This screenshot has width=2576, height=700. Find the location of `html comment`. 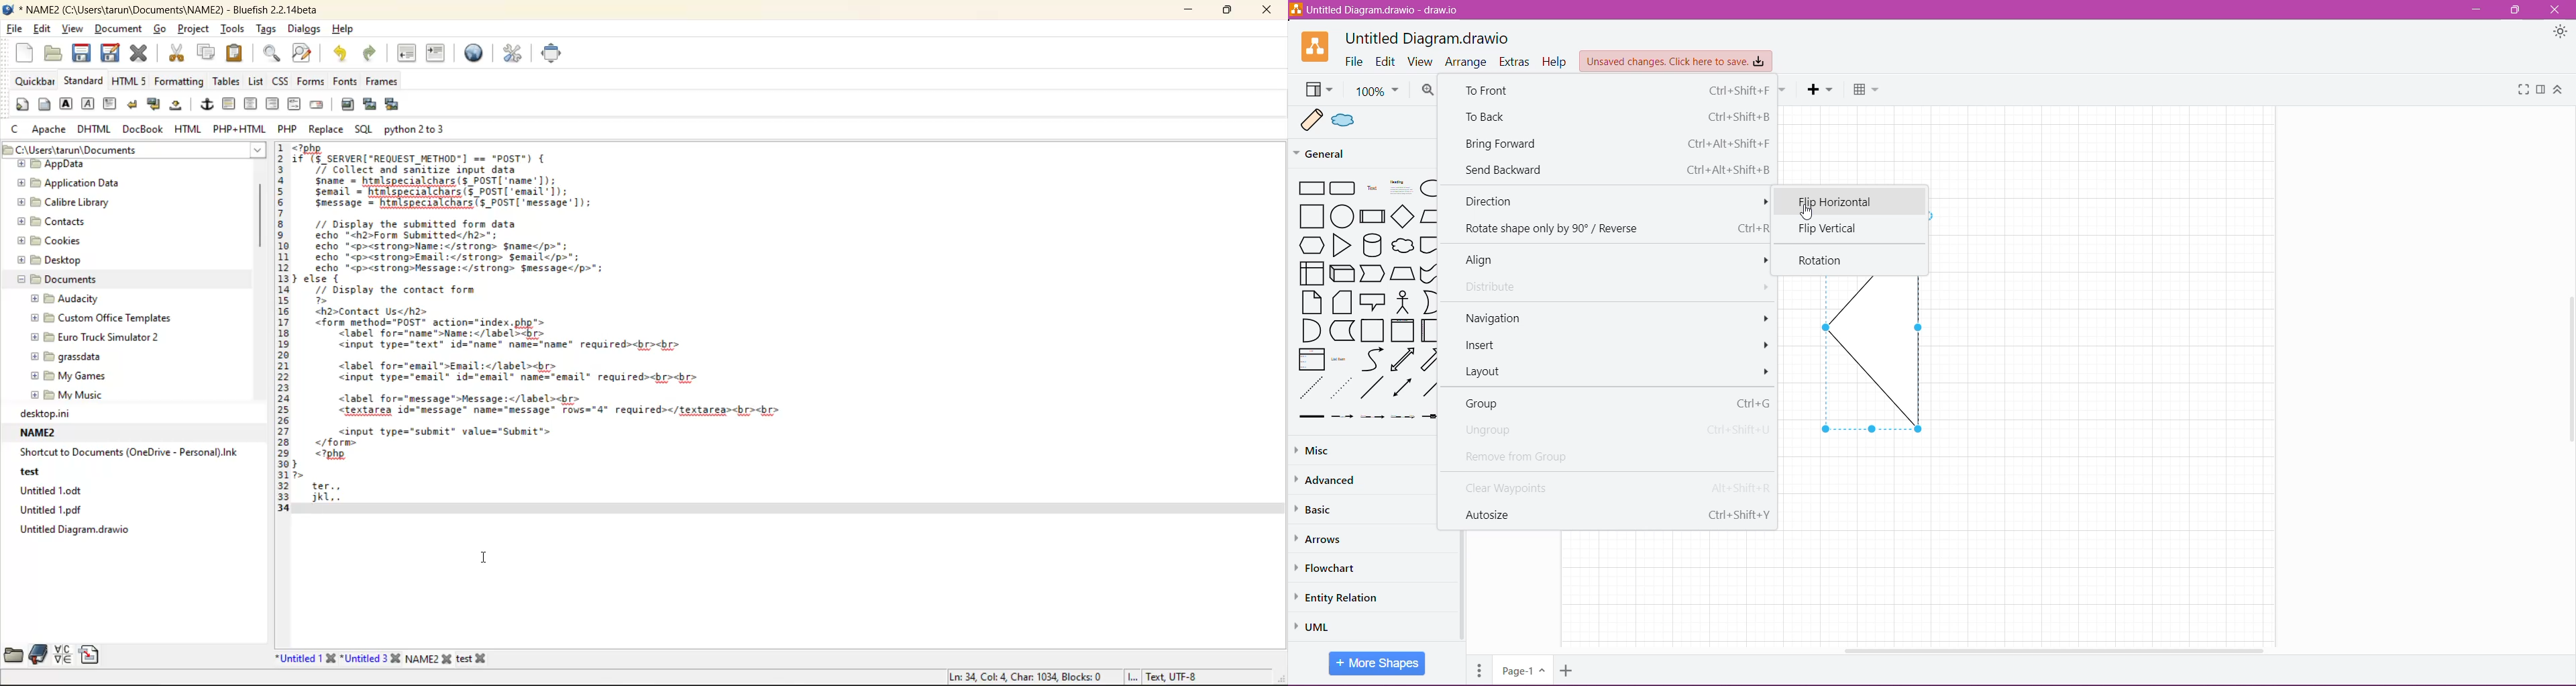

html comment is located at coordinates (297, 105).